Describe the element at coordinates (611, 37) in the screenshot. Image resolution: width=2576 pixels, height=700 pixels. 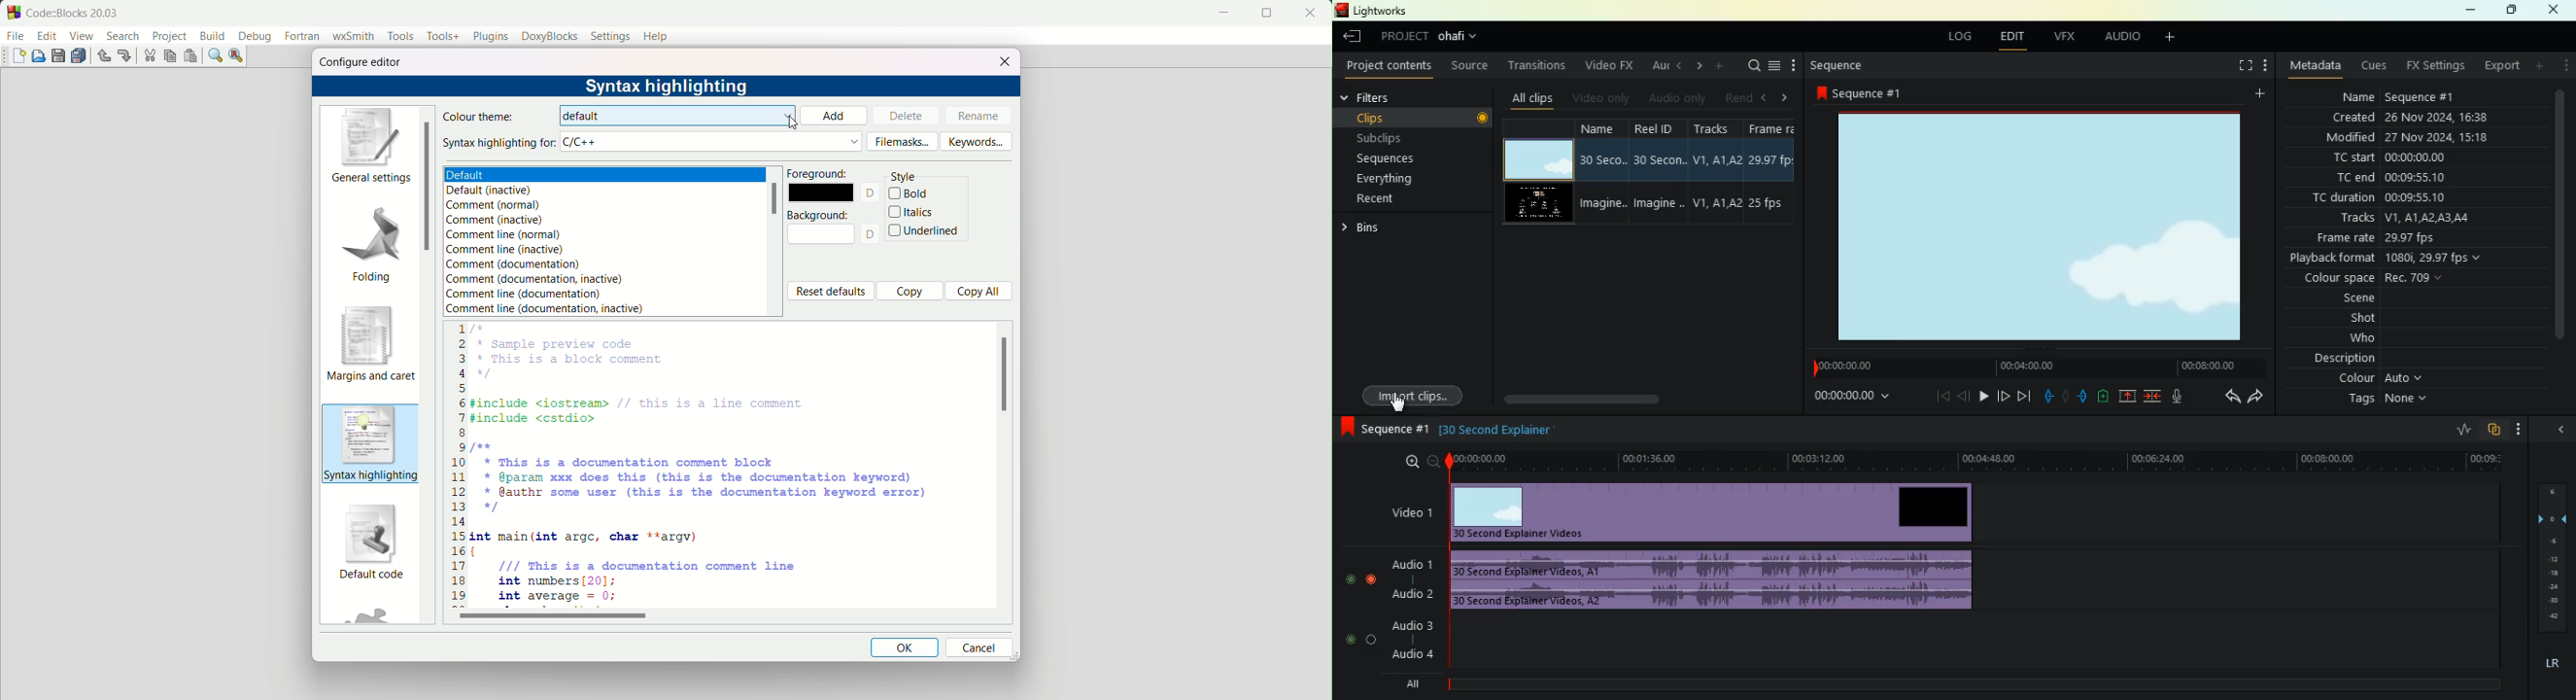
I see `settings` at that location.